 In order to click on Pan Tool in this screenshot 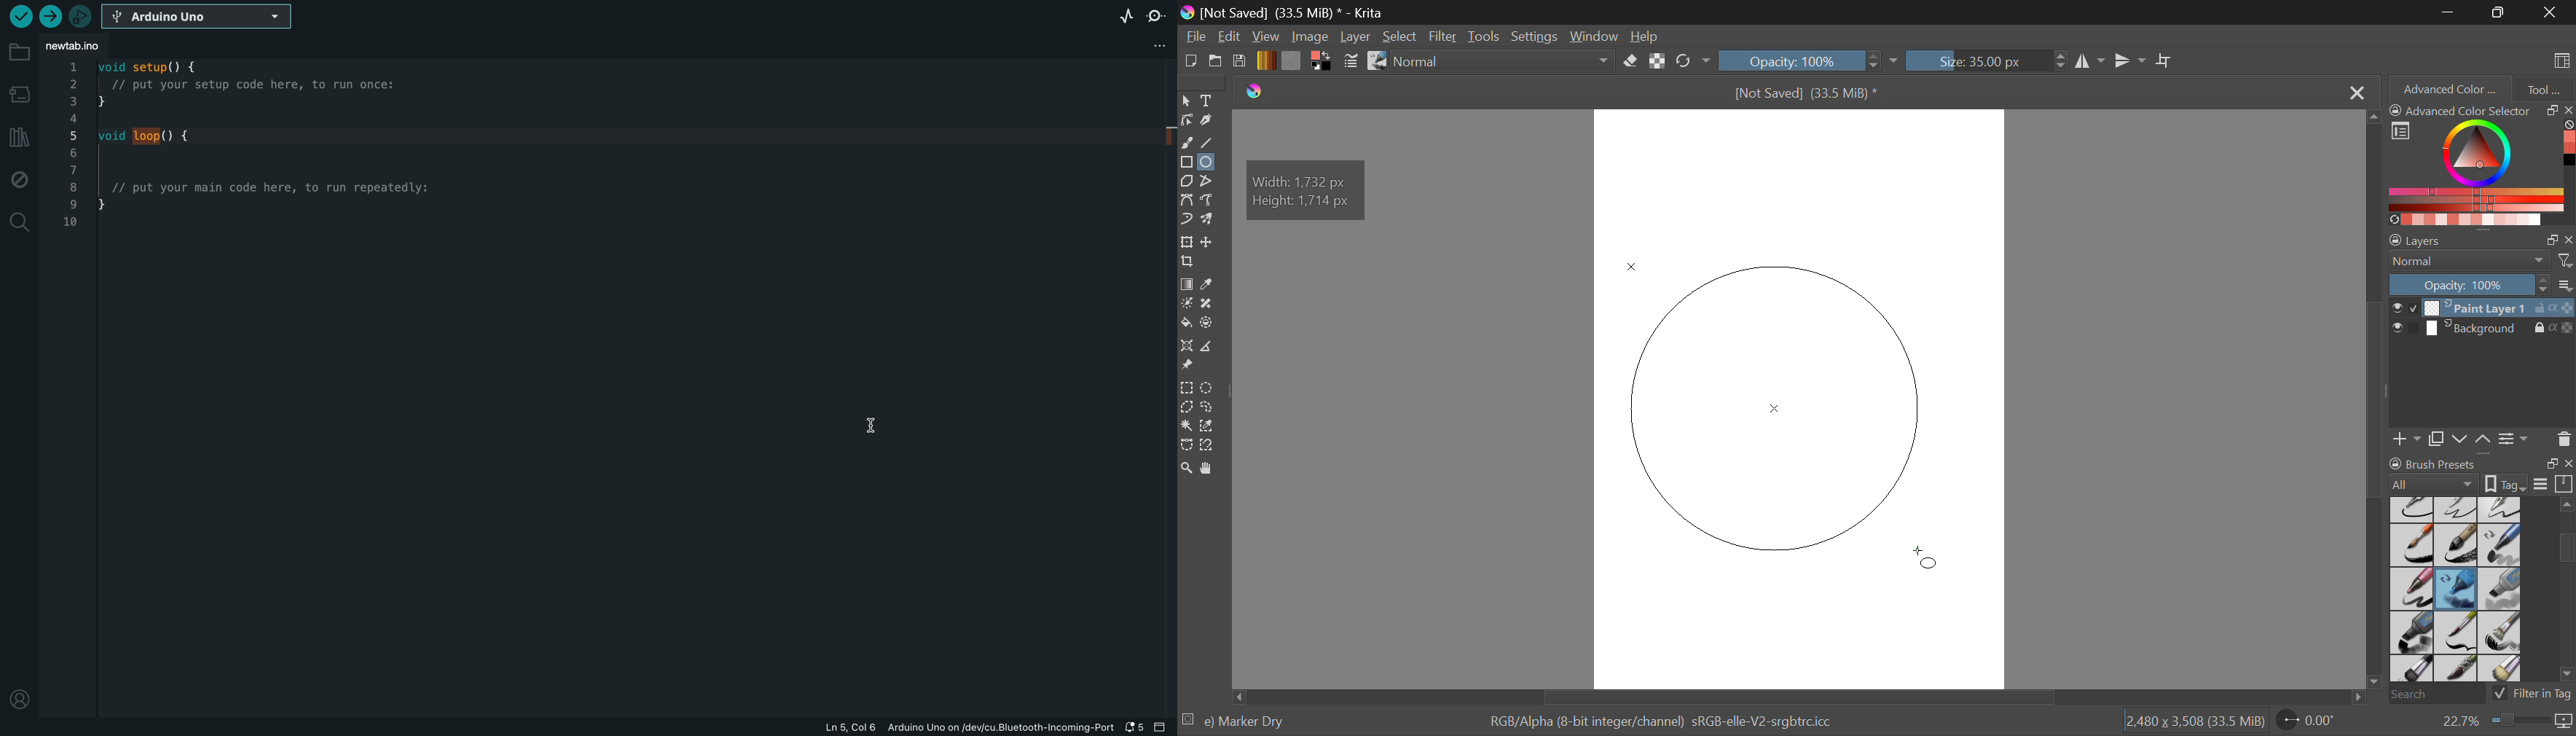, I will do `click(1209, 468)`.